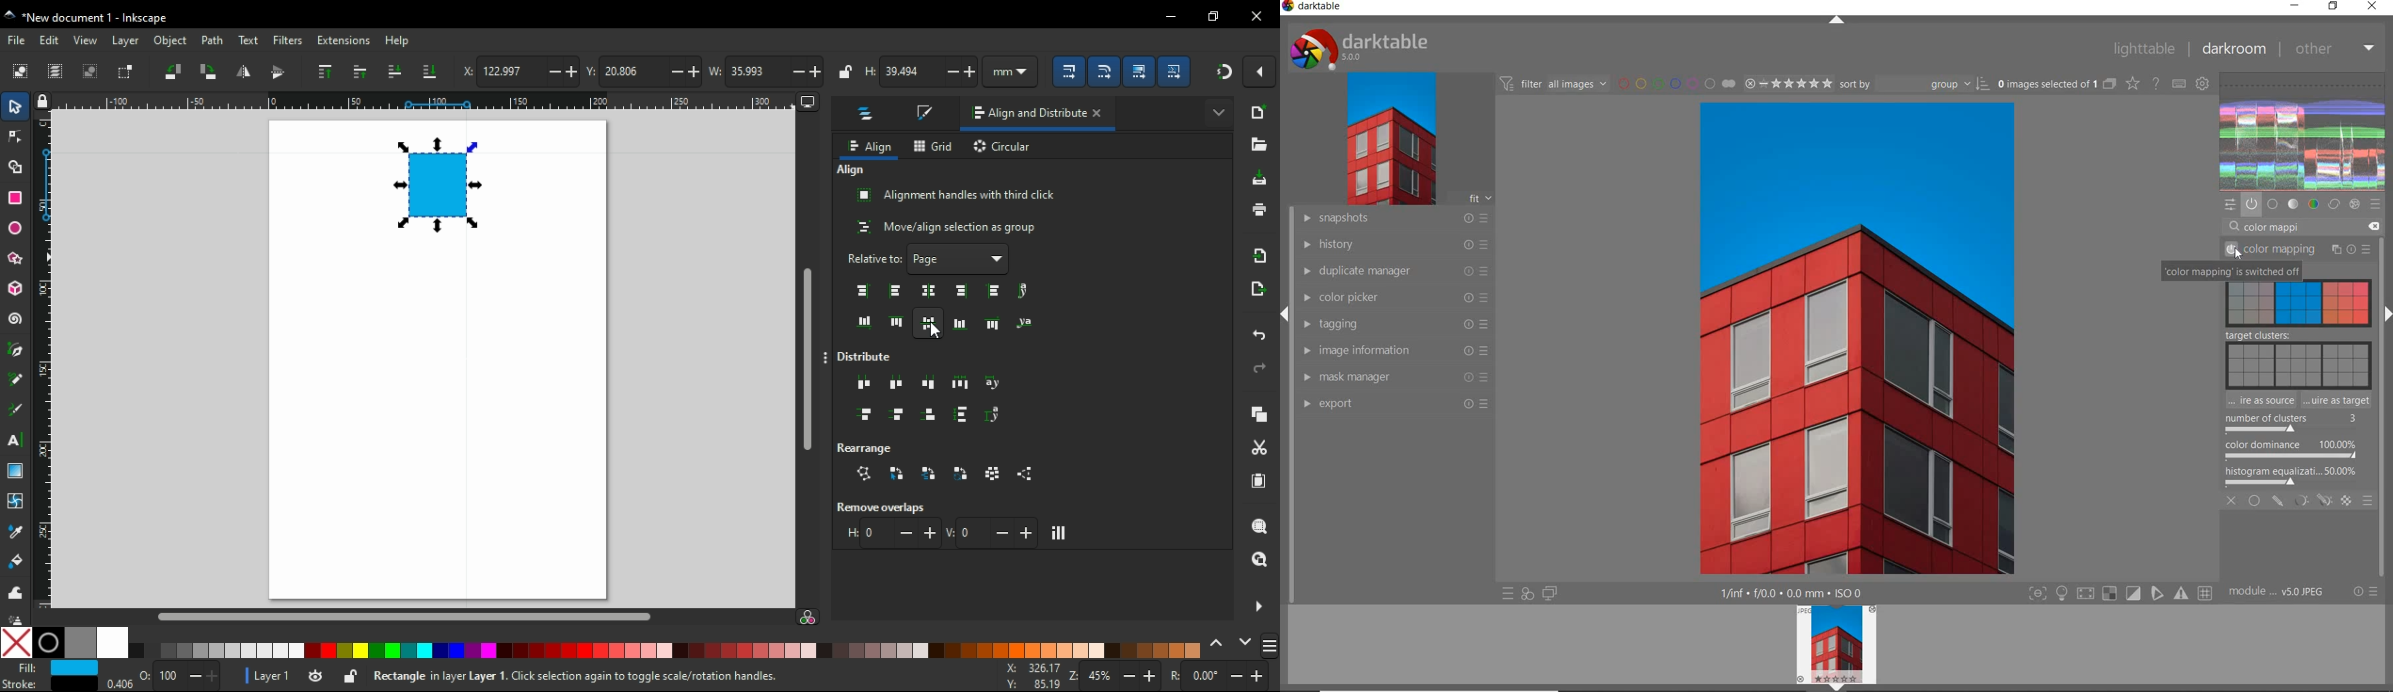  Describe the element at coordinates (80, 643) in the screenshot. I see `50% grey` at that location.